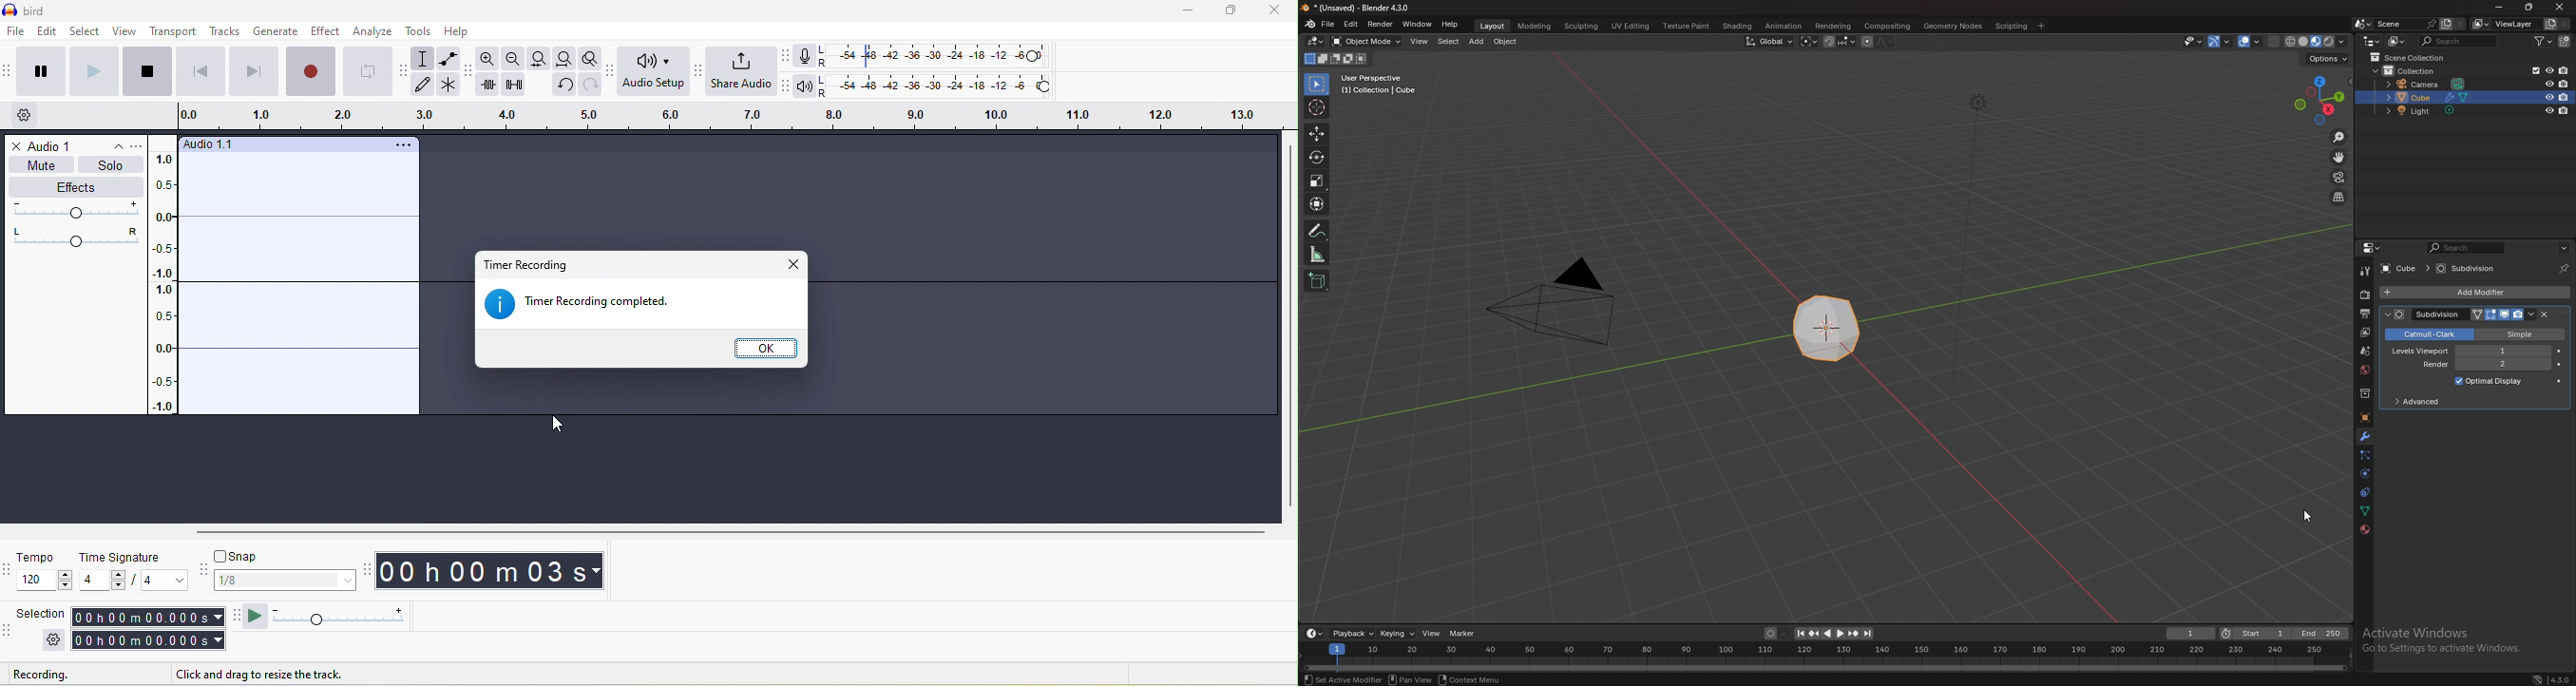 The image size is (2576, 700). Describe the element at coordinates (2222, 41) in the screenshot. I see `gizmo` at that location.